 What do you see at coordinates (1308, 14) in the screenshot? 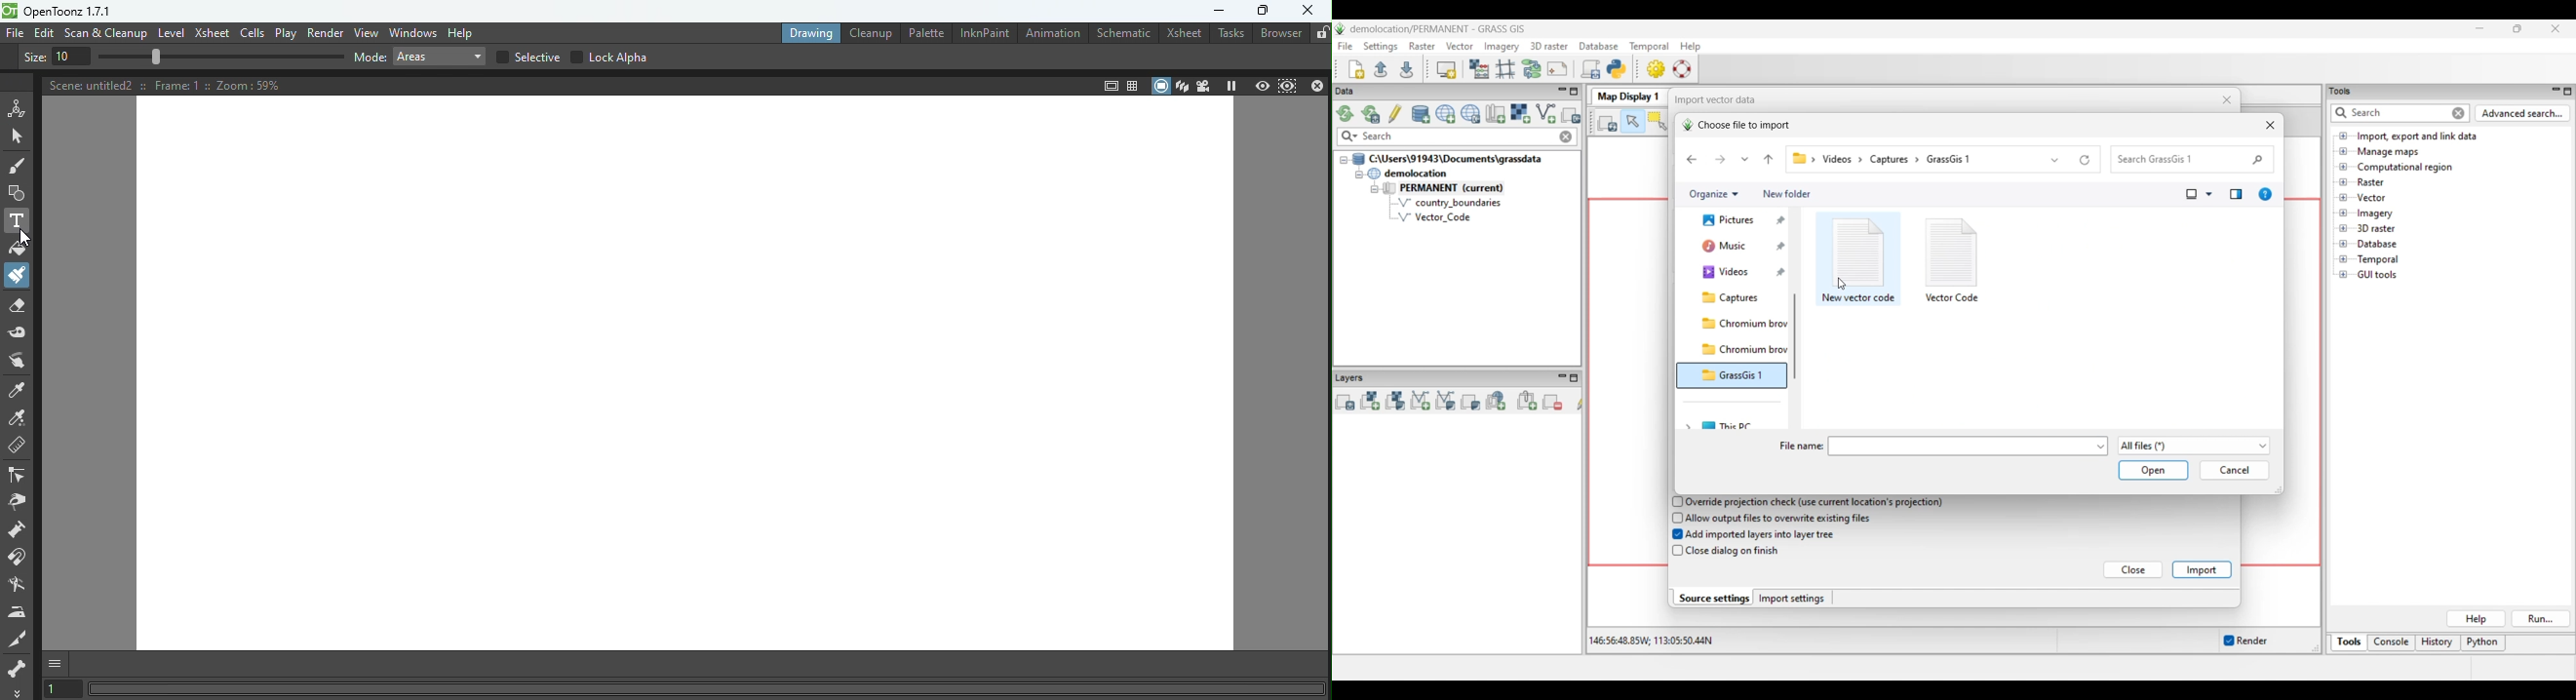
I see `Close` at bounding box center [1308, 14].